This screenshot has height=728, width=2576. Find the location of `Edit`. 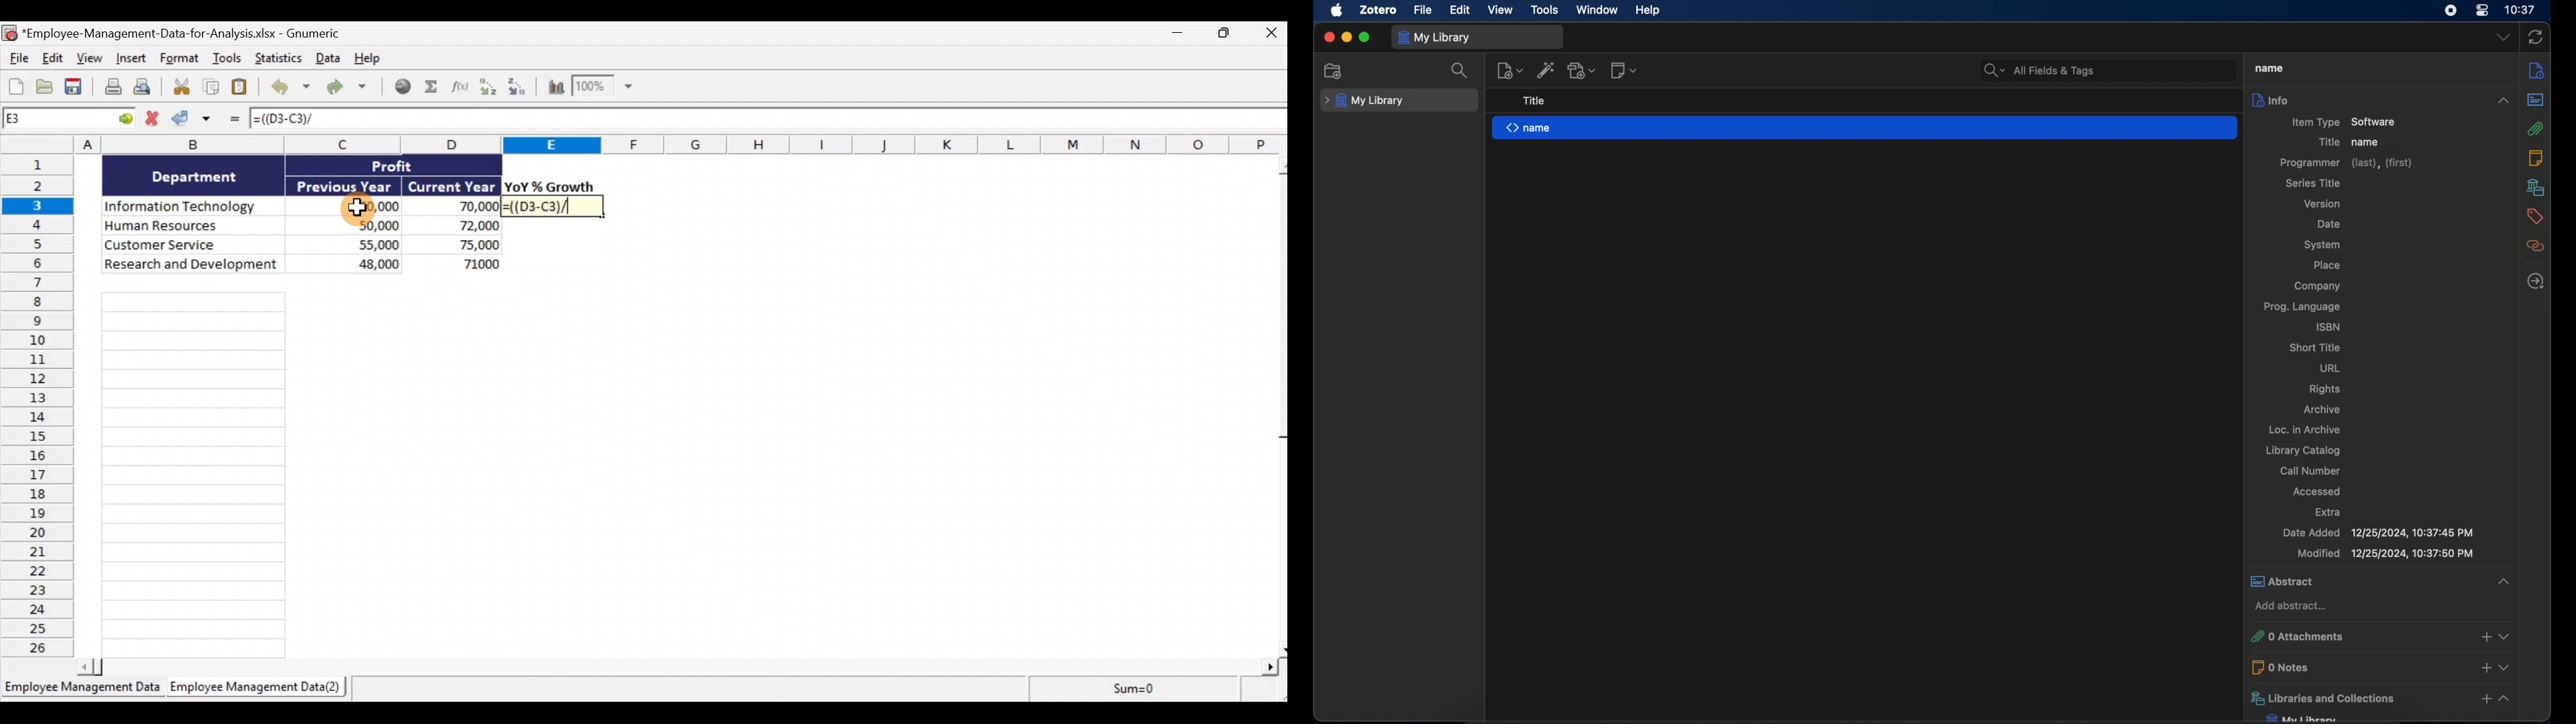

Edit is located at coordinates (52, 58).